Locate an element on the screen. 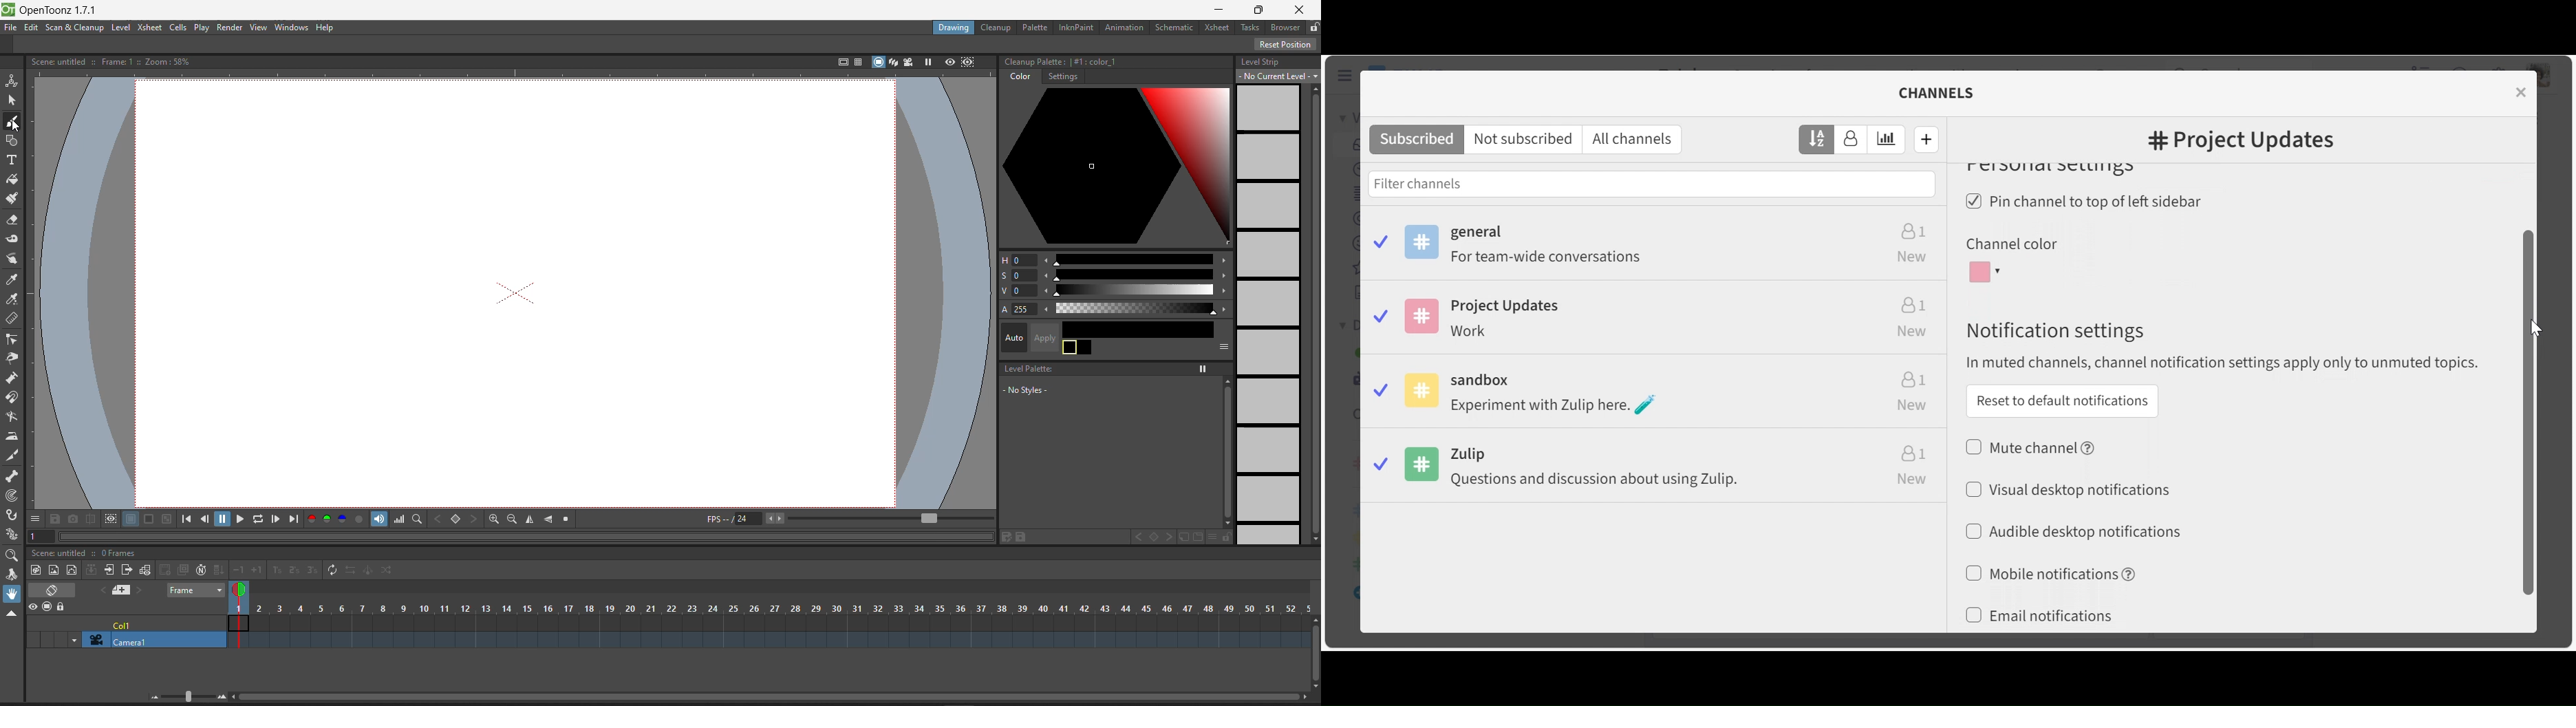 The width and height of the screenshot is (2576, 728). move right is located at coordinates (1223, 277).